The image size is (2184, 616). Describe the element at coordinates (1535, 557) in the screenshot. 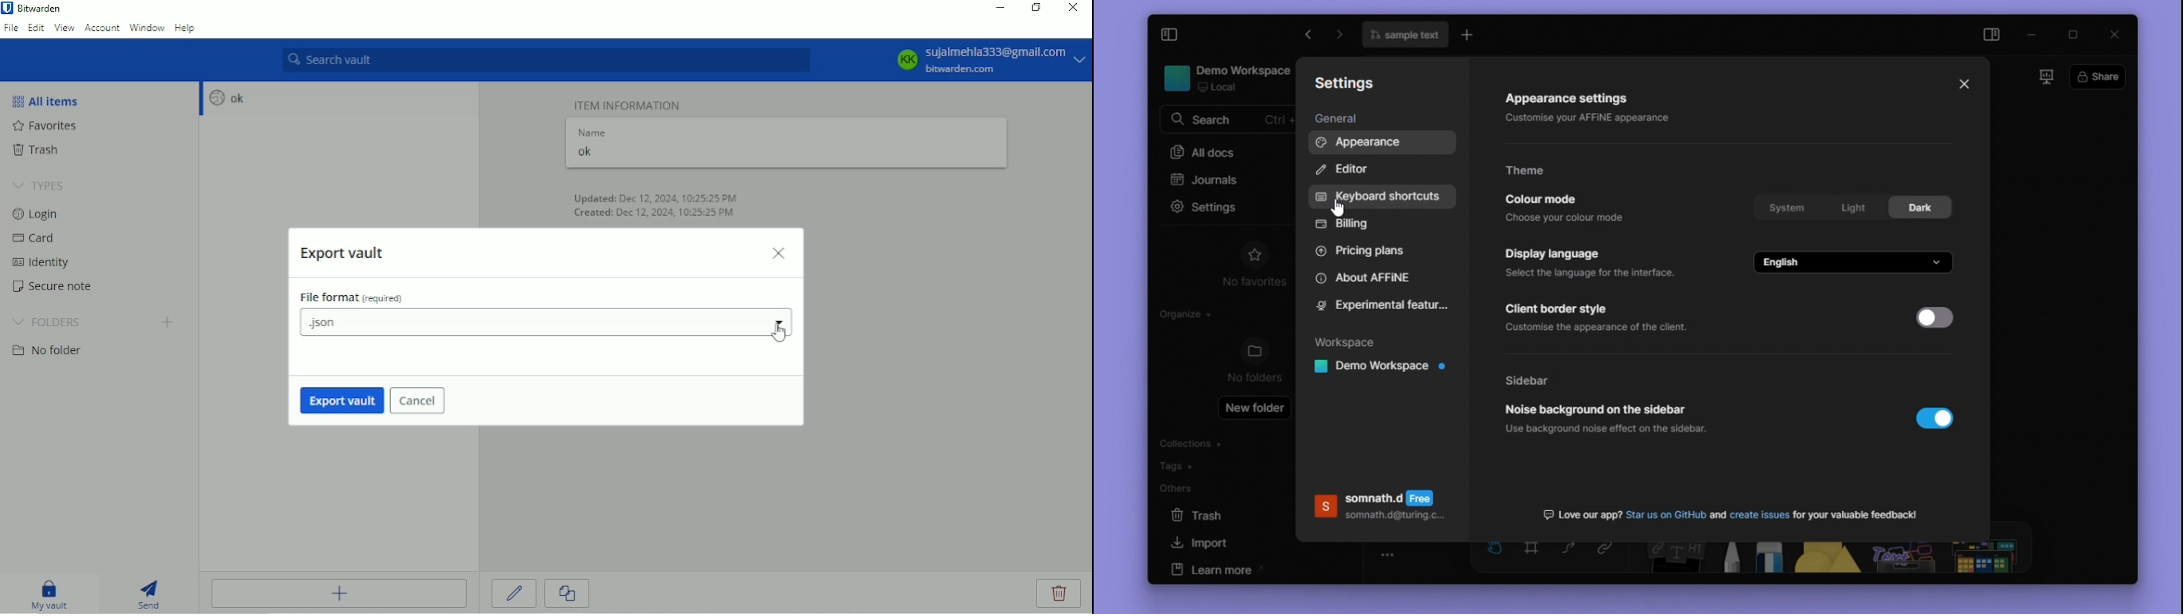

I see `Frame` at that location.